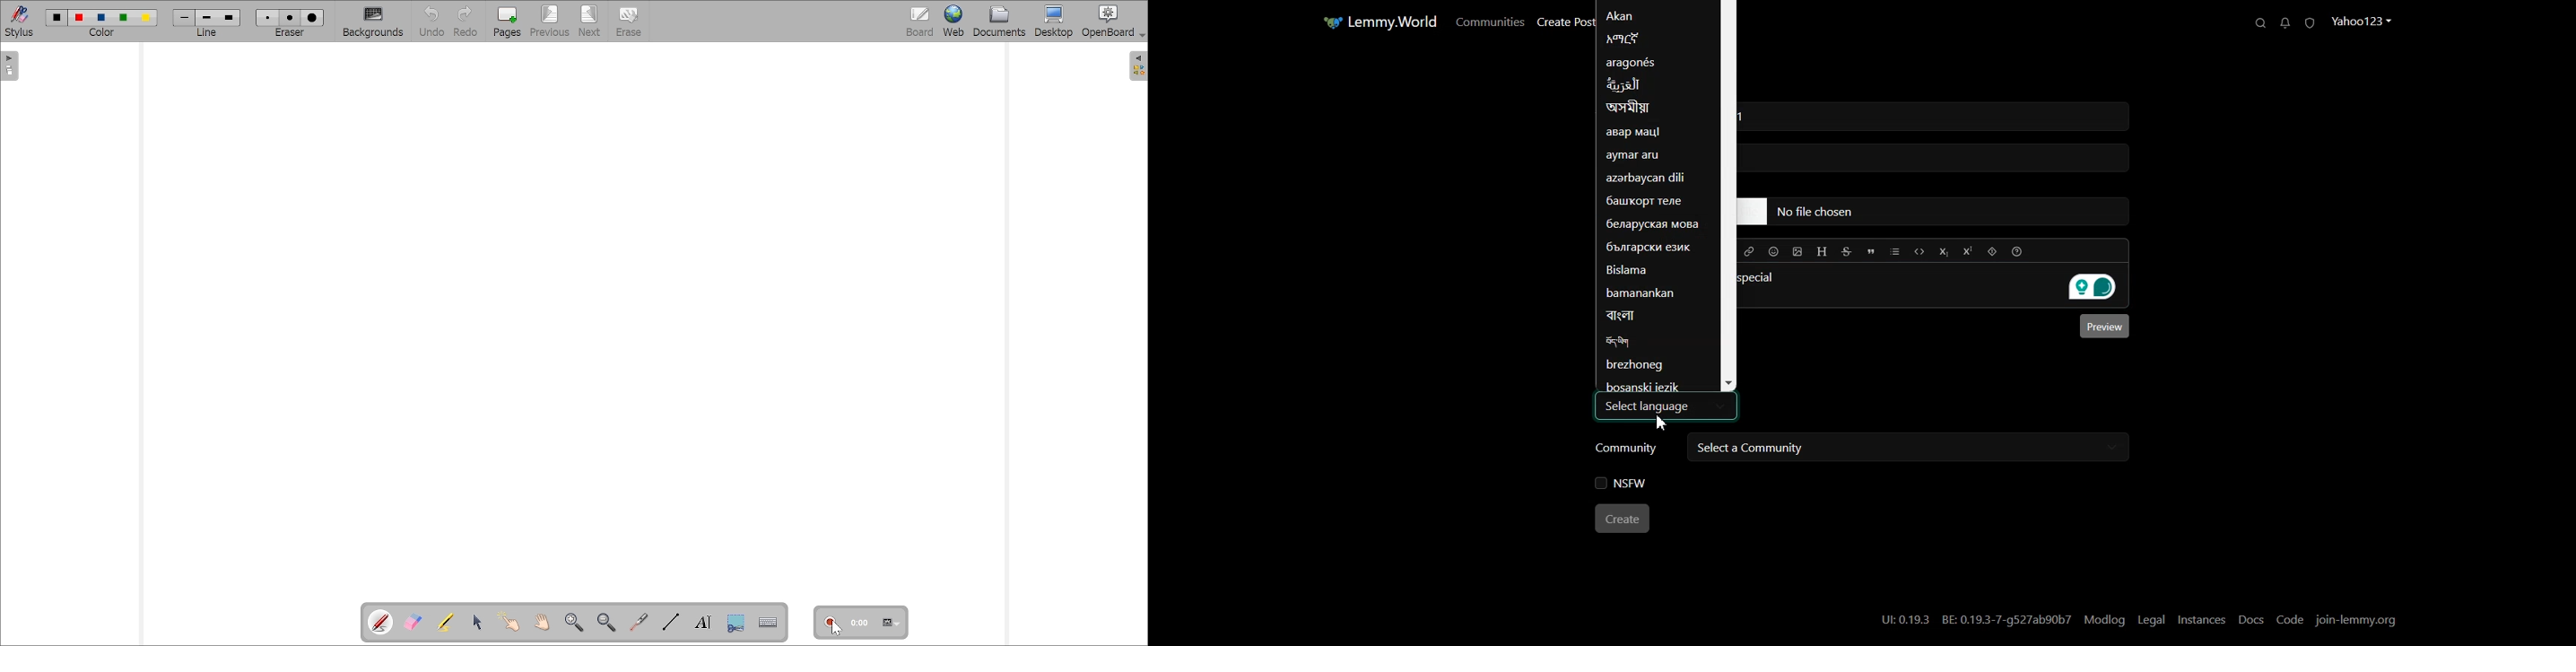 This screenshot has height=672, width=2576. Describe the element at coordinates (146, 18) in the screenshot. I see `color5` at that location.